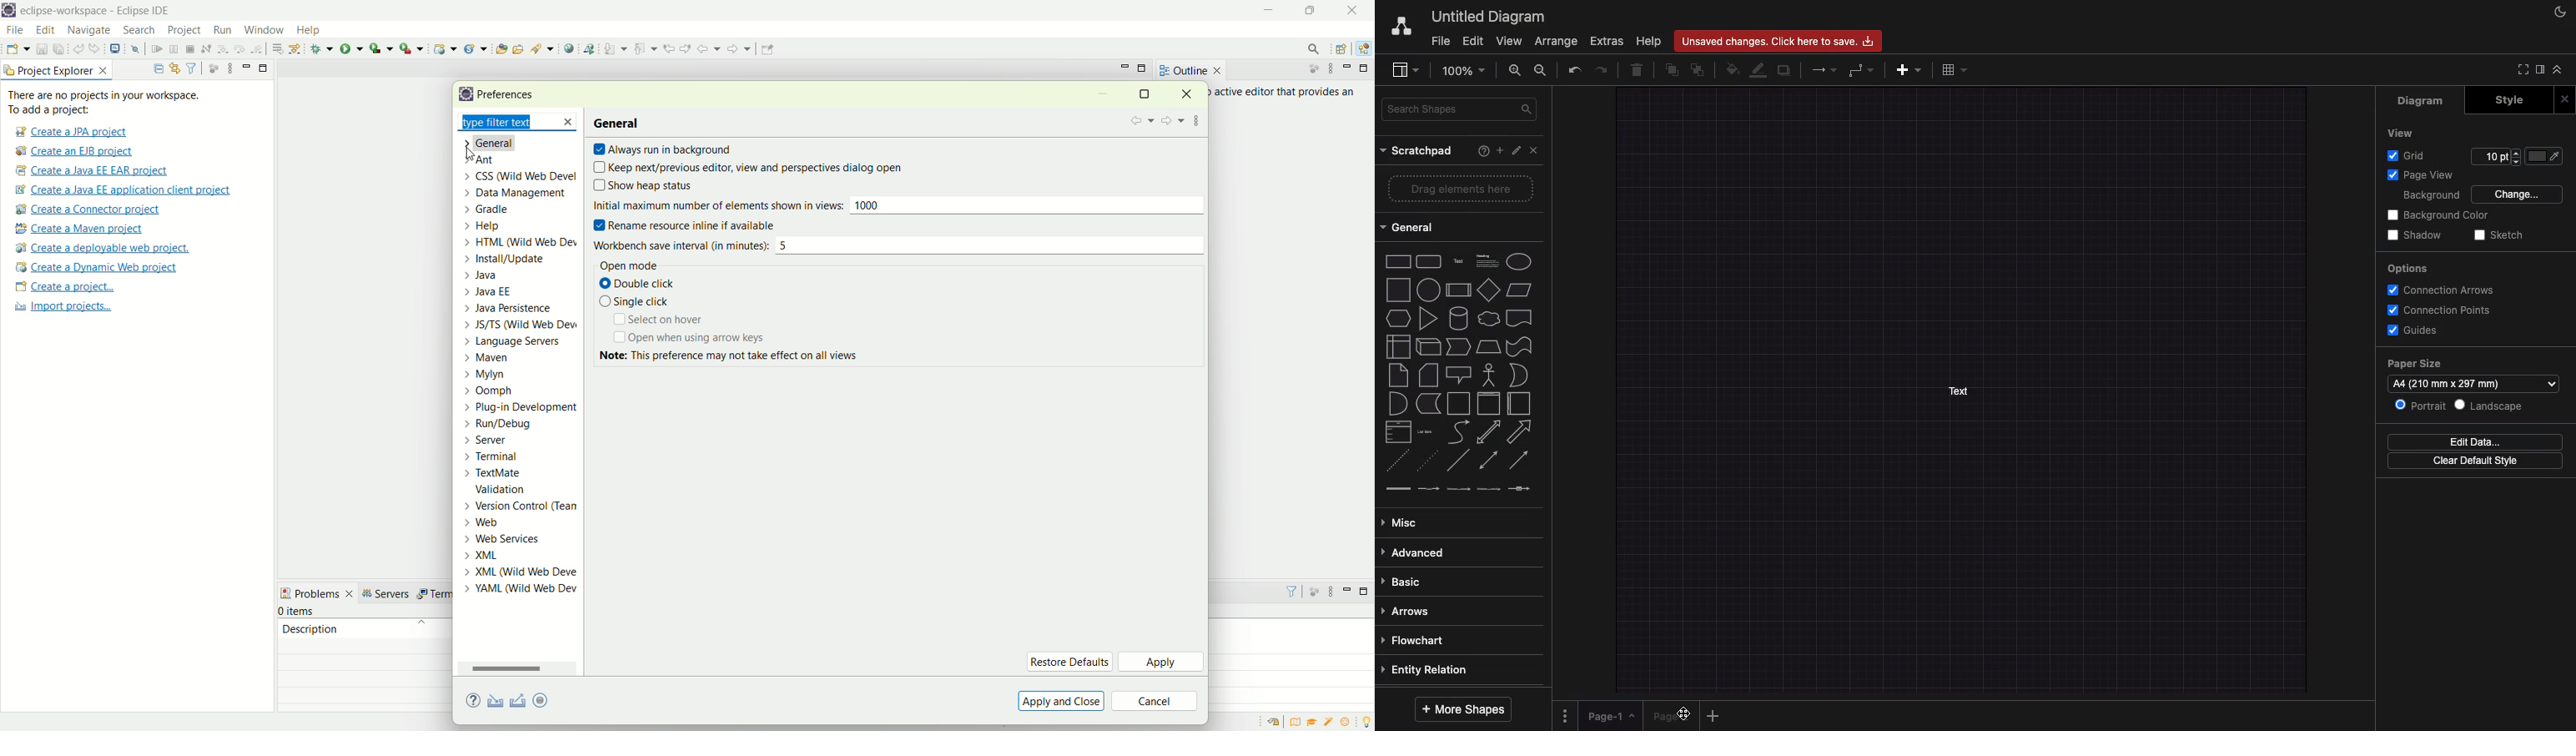  What do you see at coordinates (57, 70) in the screenshot?
I see `project explorer` at bounding box center [57, 70].